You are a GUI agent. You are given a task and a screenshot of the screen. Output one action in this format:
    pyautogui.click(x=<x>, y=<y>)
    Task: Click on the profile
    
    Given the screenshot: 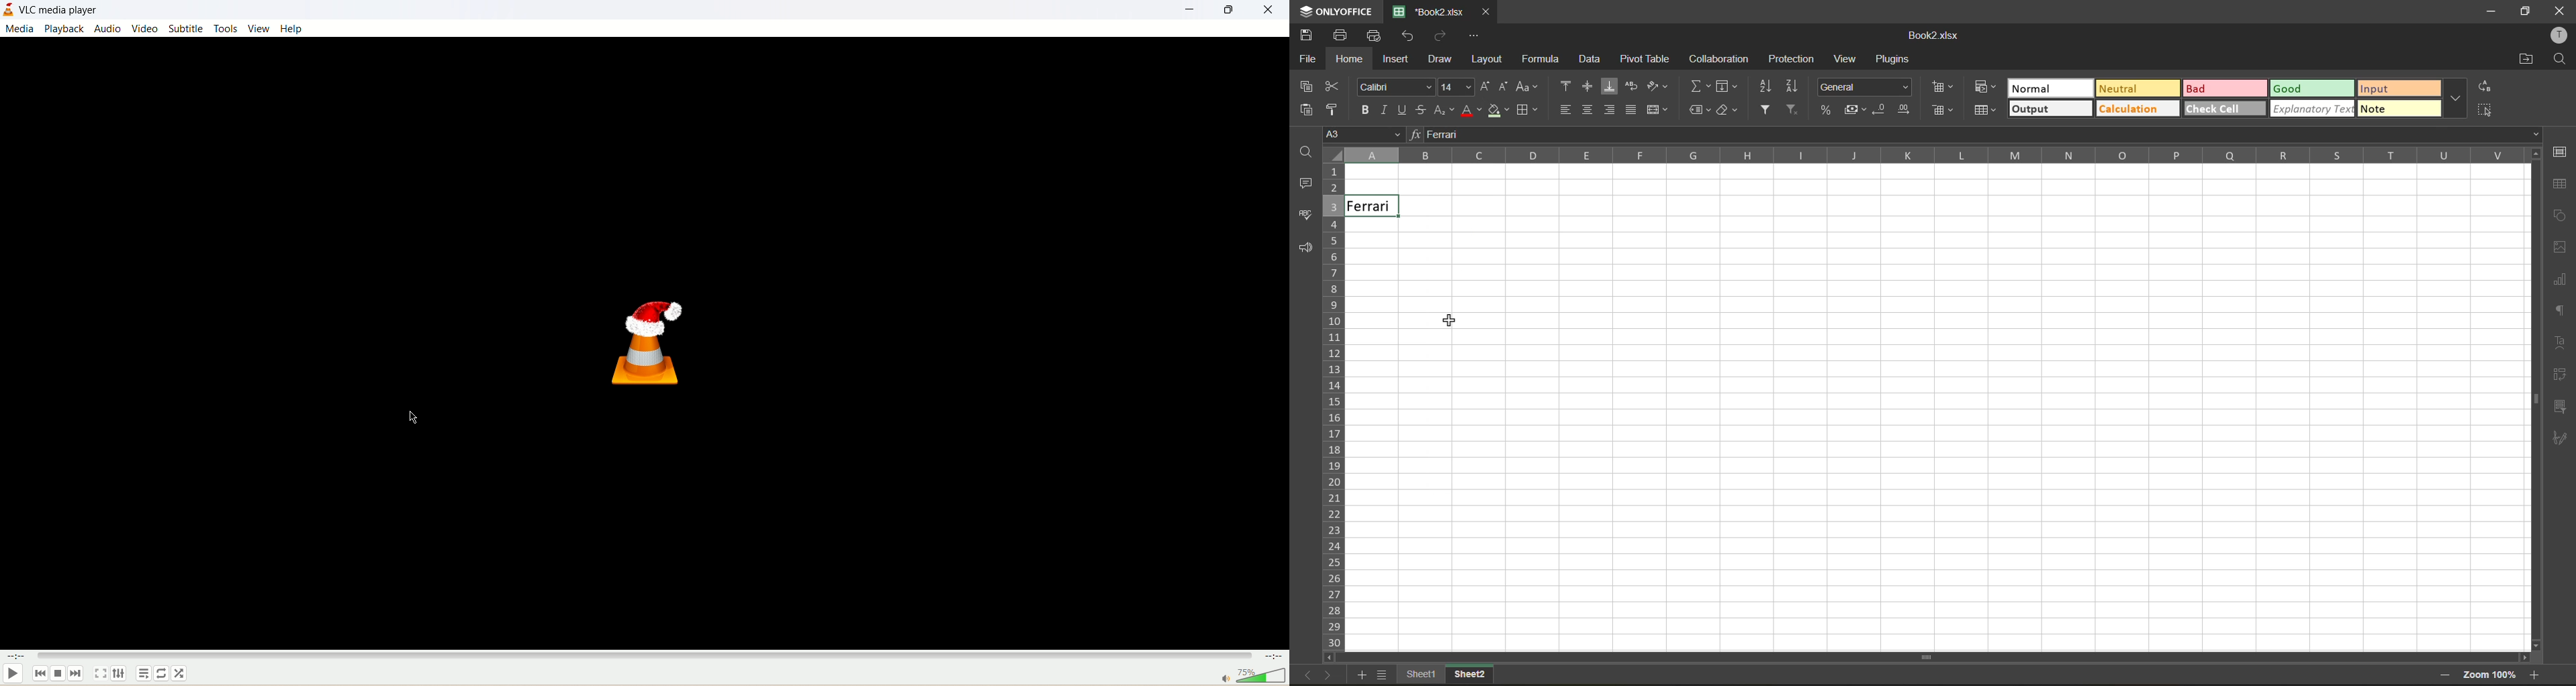 What is the action you would take?
    pyautogui.click(x=2563, y=38)
    